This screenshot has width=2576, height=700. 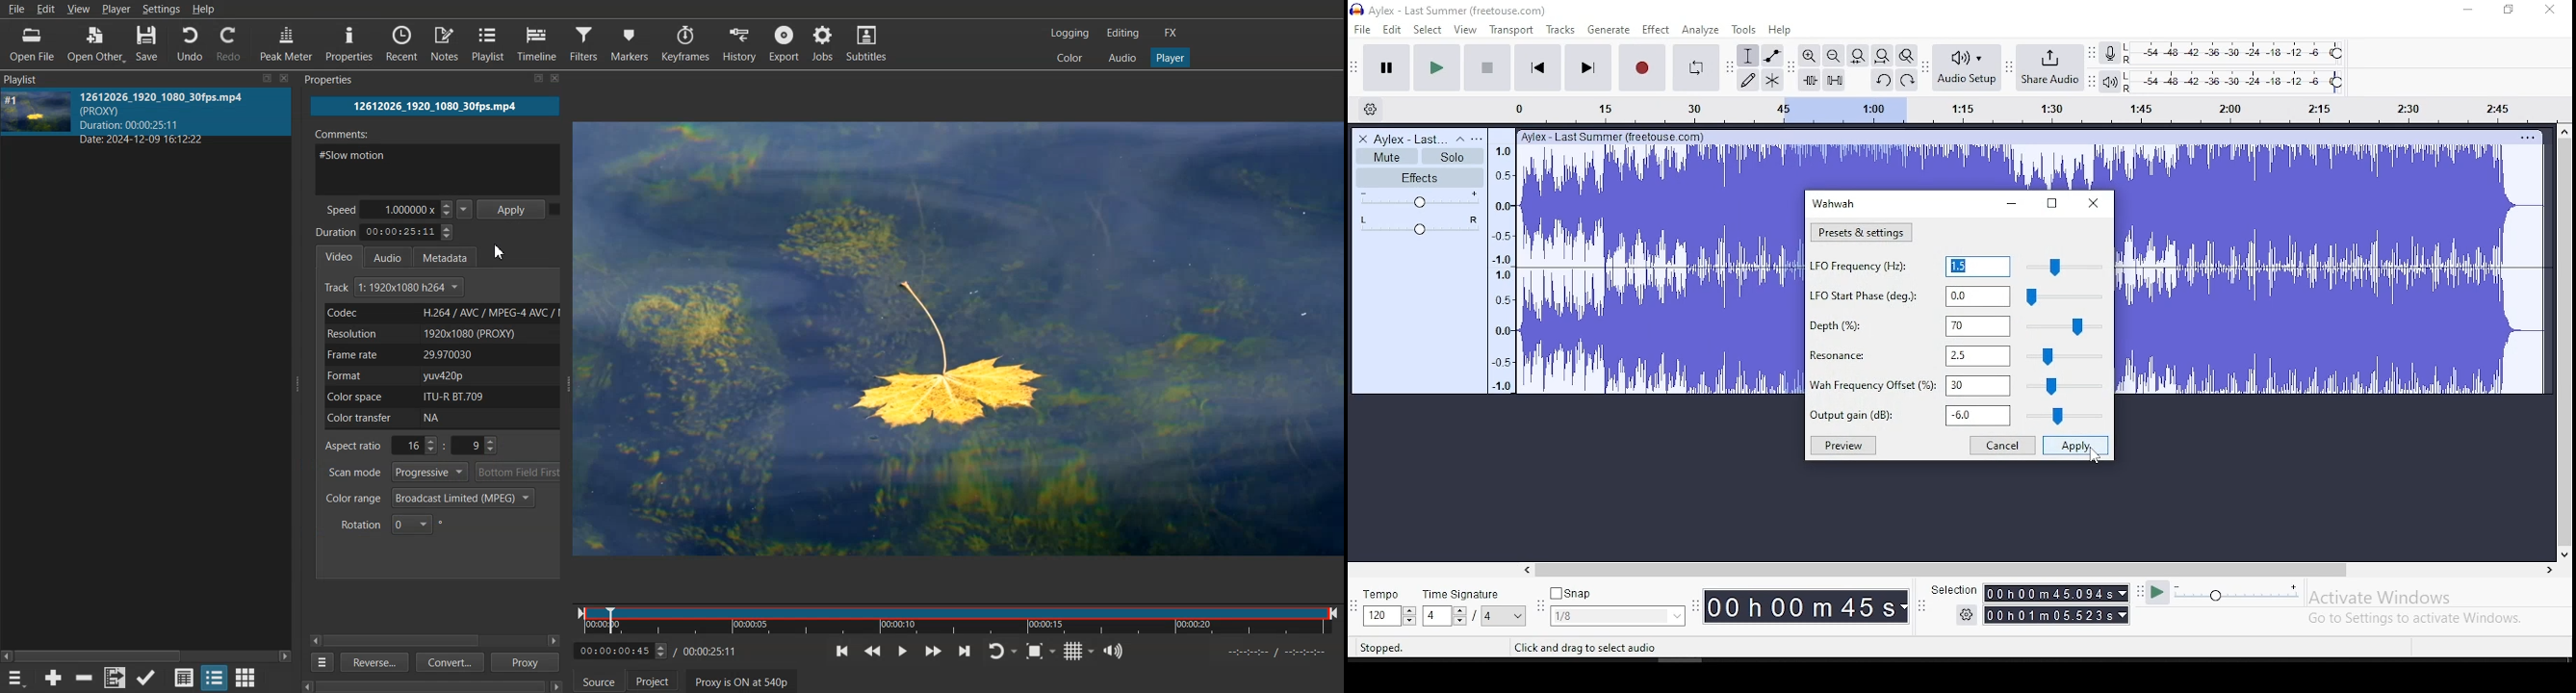 What do you see at coordinates (2057, 593) in the screenshot?
I see `00h00m55.989s` at bounding box center [2057, 593].